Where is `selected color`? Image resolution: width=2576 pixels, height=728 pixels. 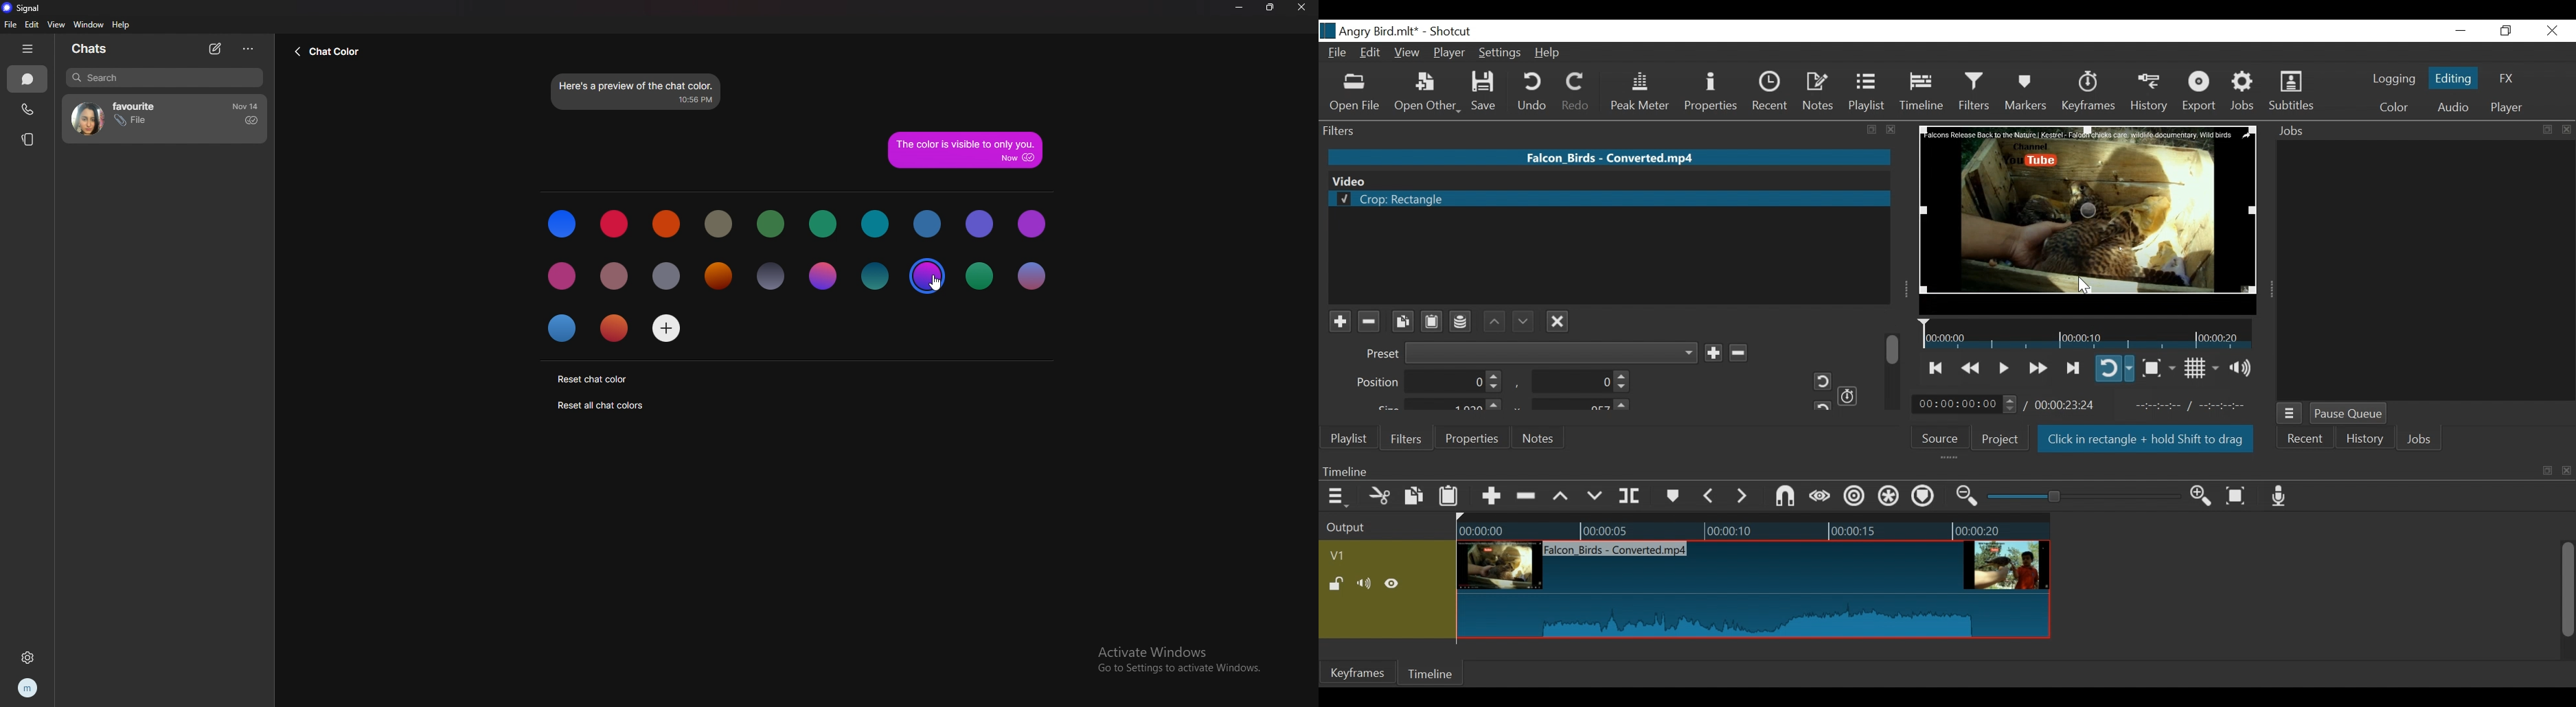
selected color is located at coordinates (928, 277).